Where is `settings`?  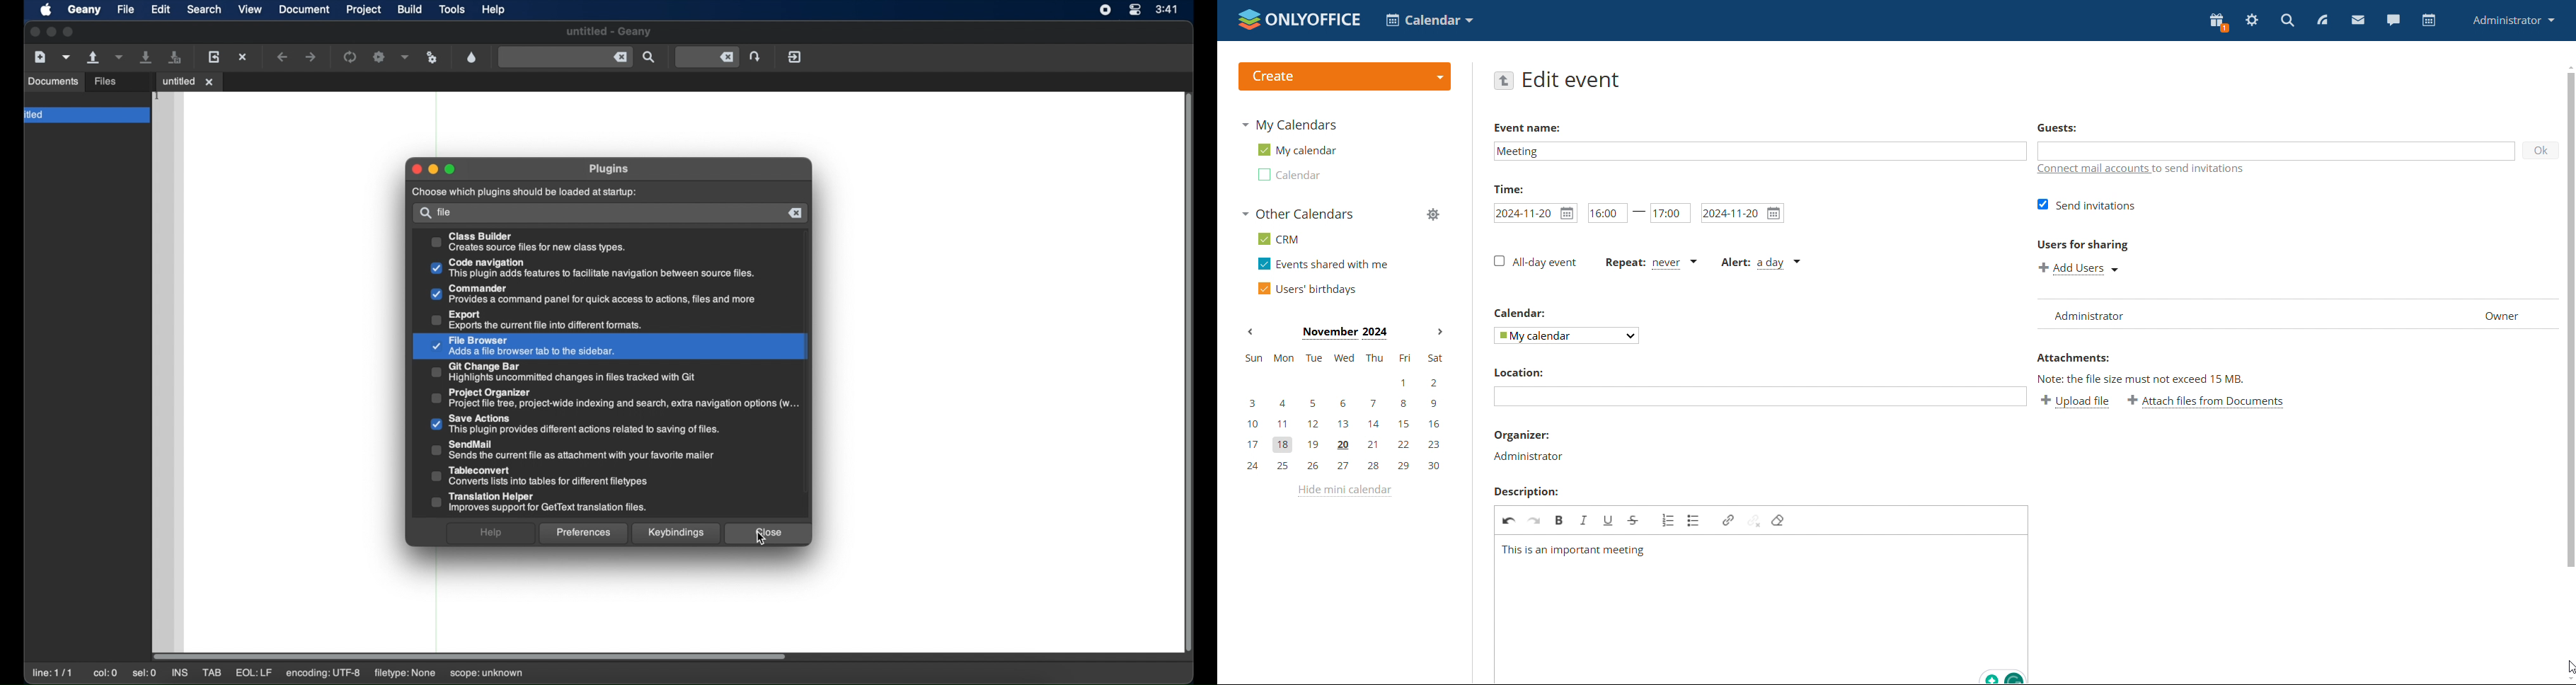
settings is located at coordinates (2253, 18).